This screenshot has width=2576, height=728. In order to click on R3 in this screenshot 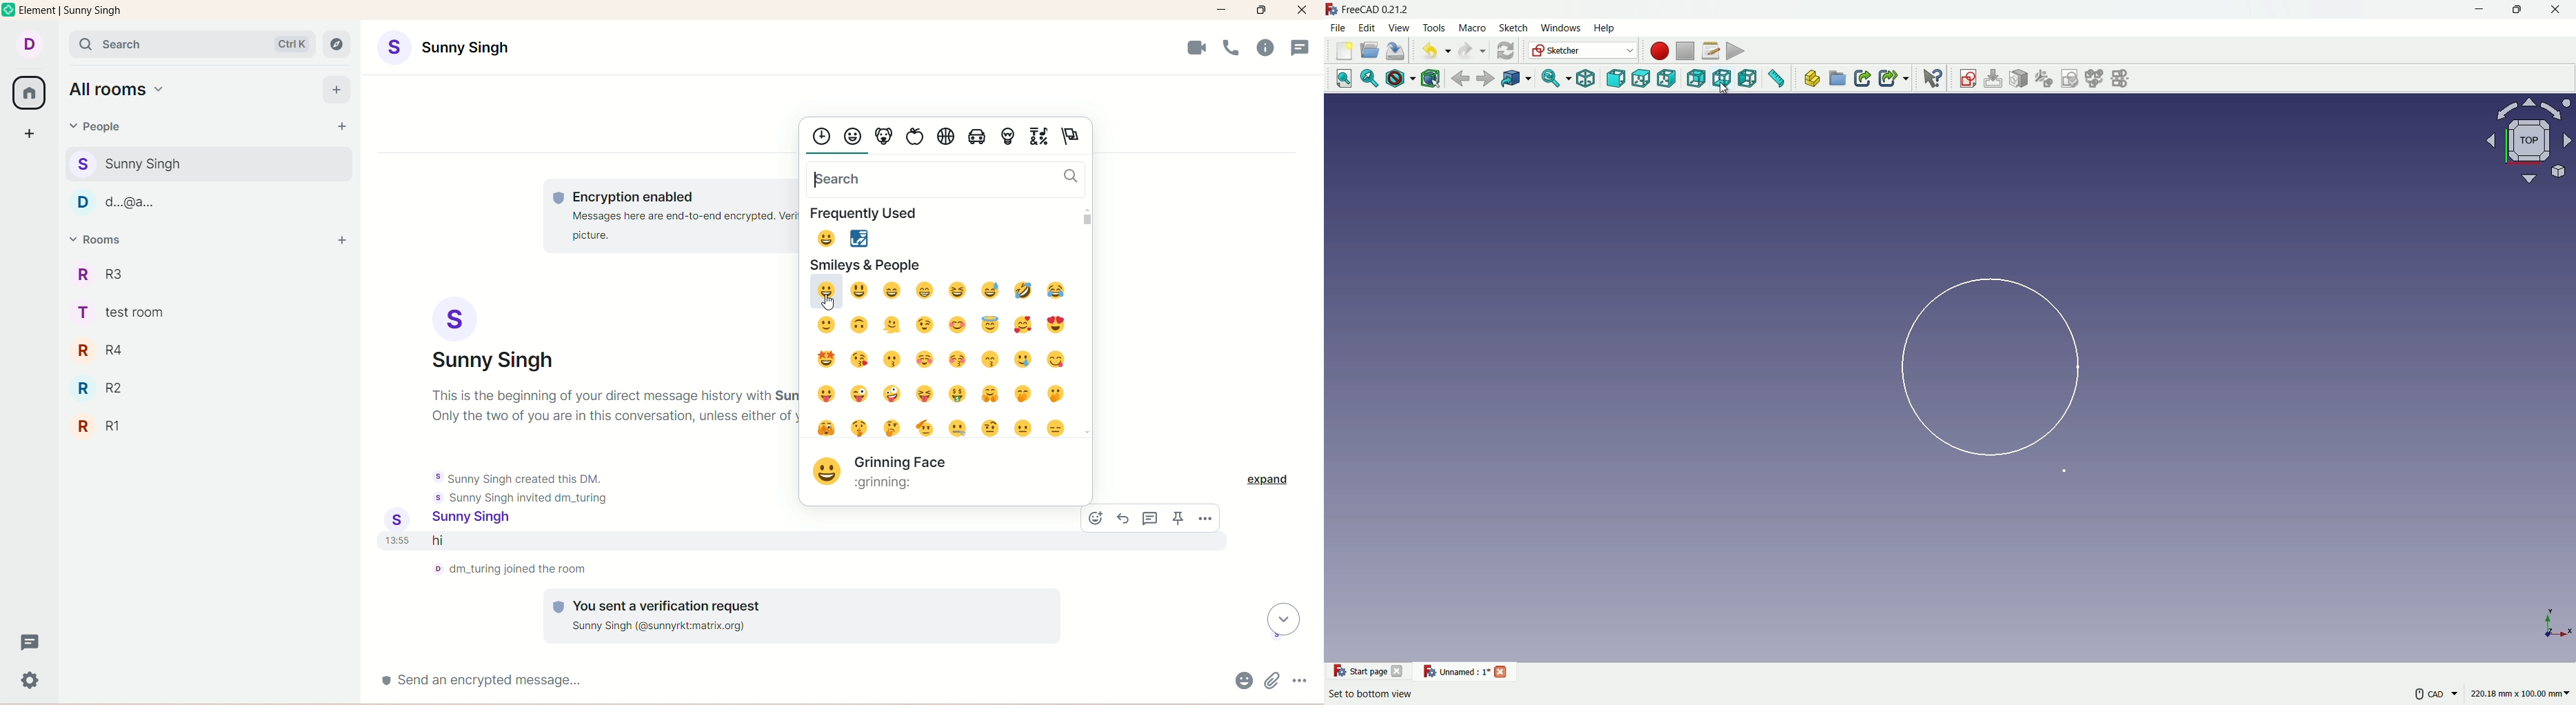, I will do `click(111, 273)`.